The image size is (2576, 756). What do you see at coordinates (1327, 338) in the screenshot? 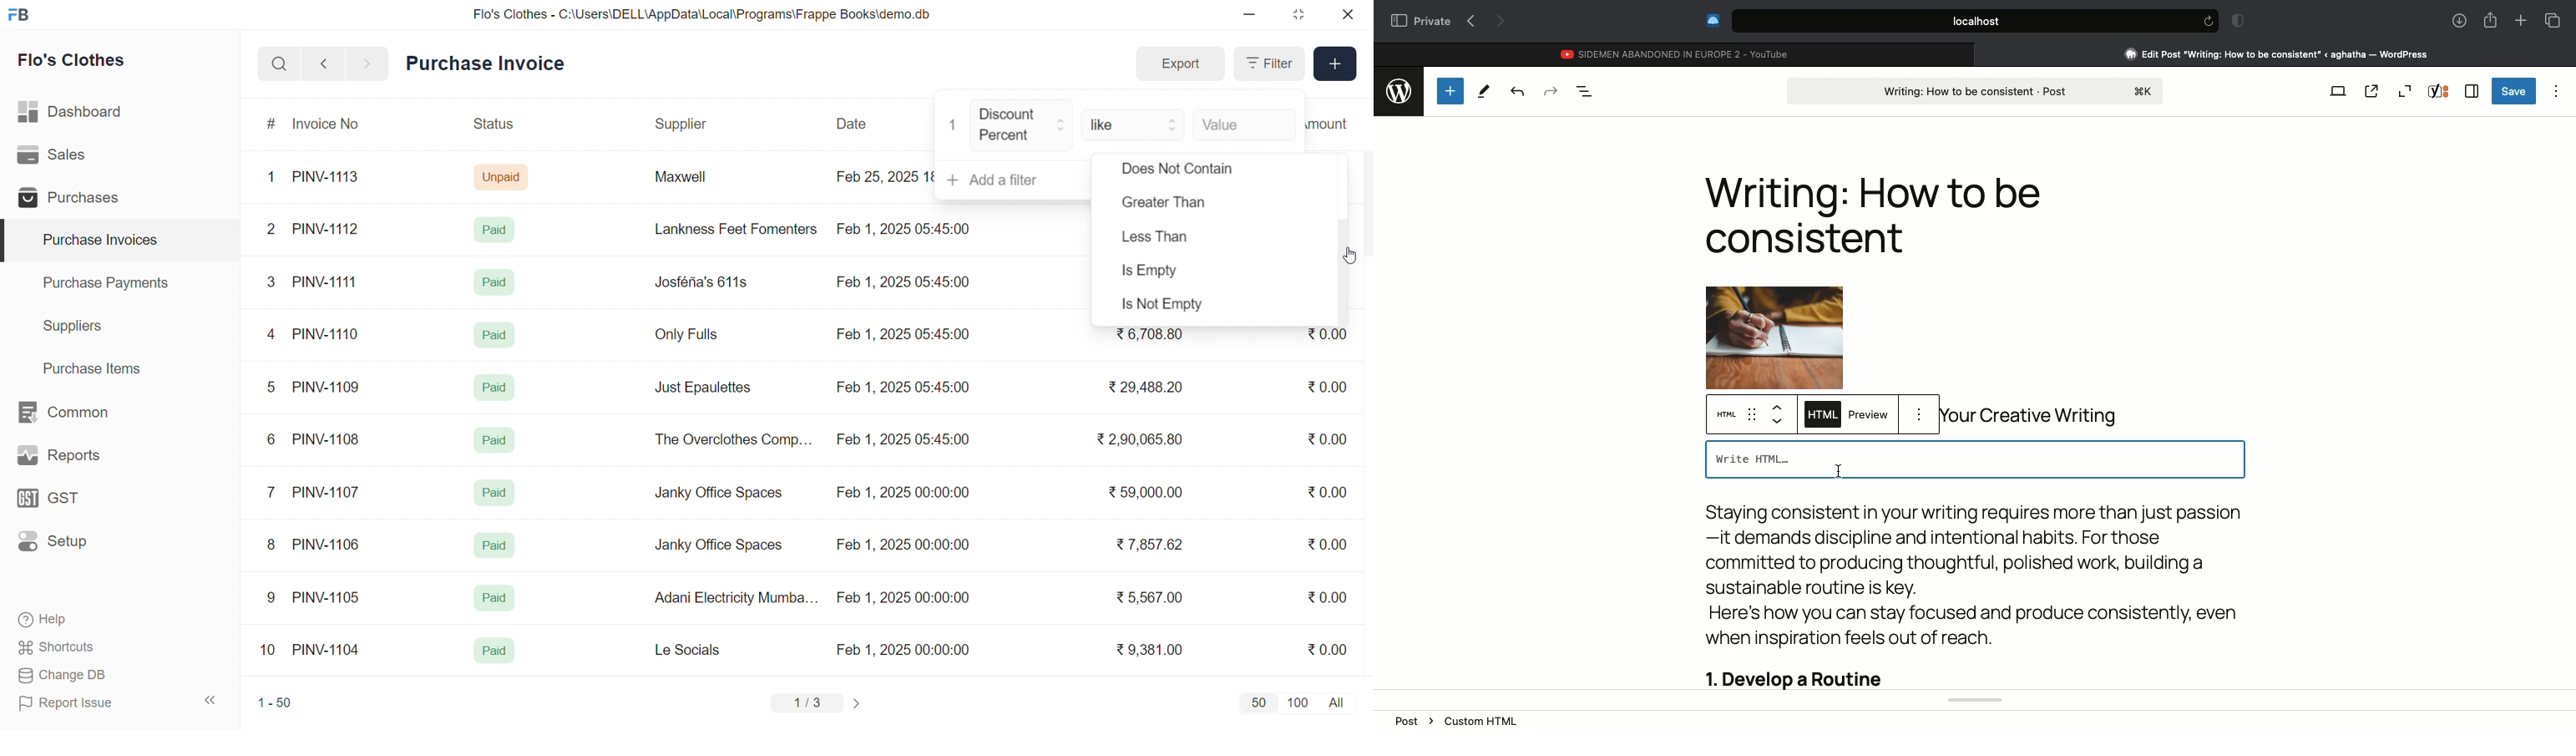
I see `₹0.00` at bounding box center [1327, 338].